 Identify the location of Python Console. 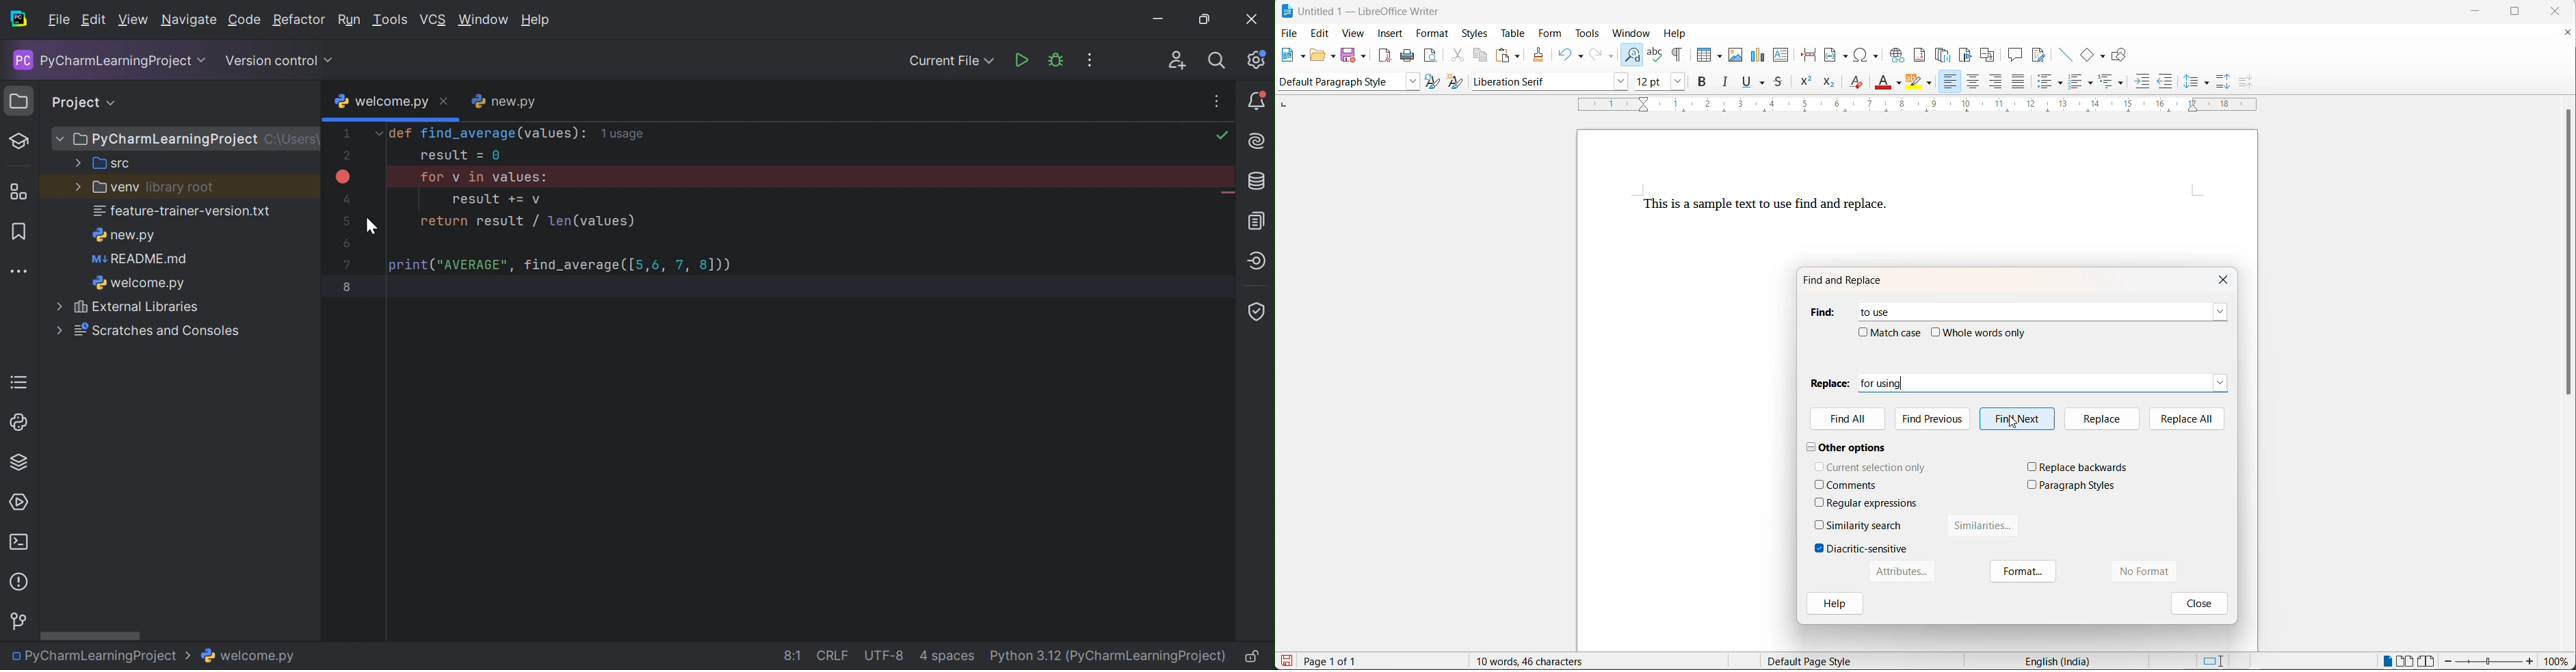
(16, 423).